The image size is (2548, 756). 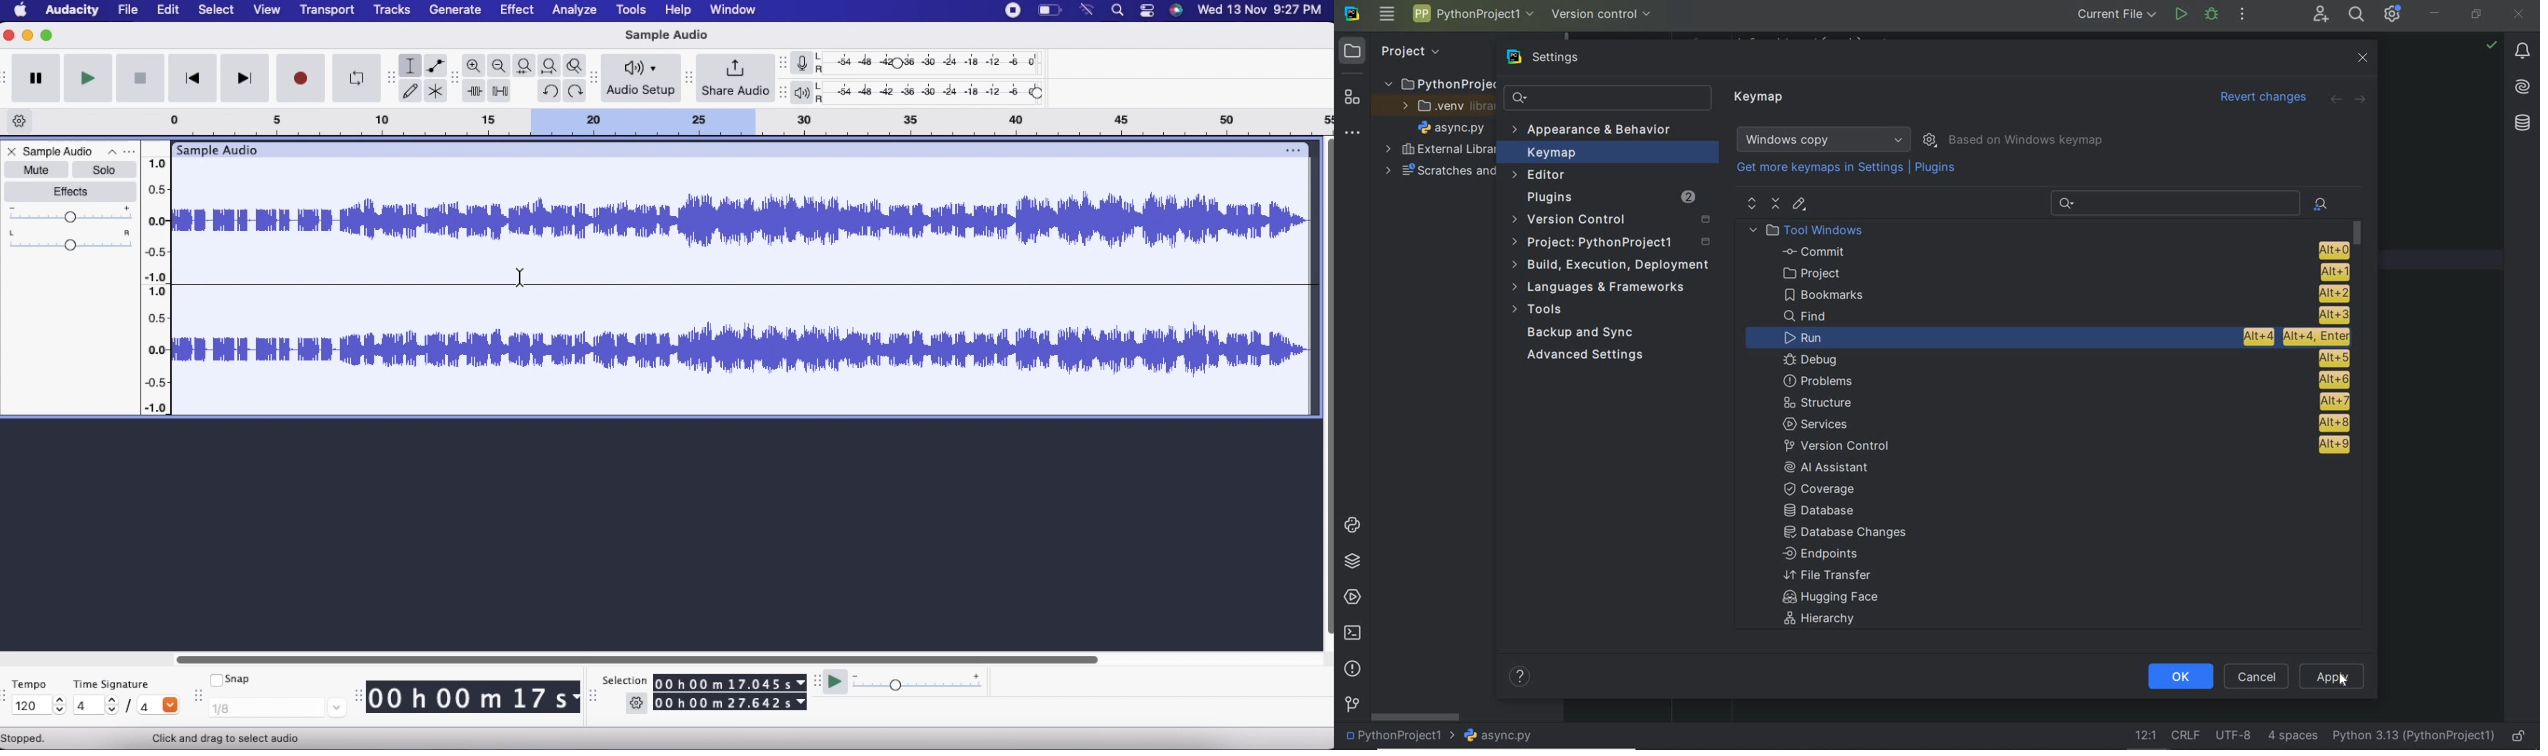 I want to click on move toolbar, so click(x=784, y=93).